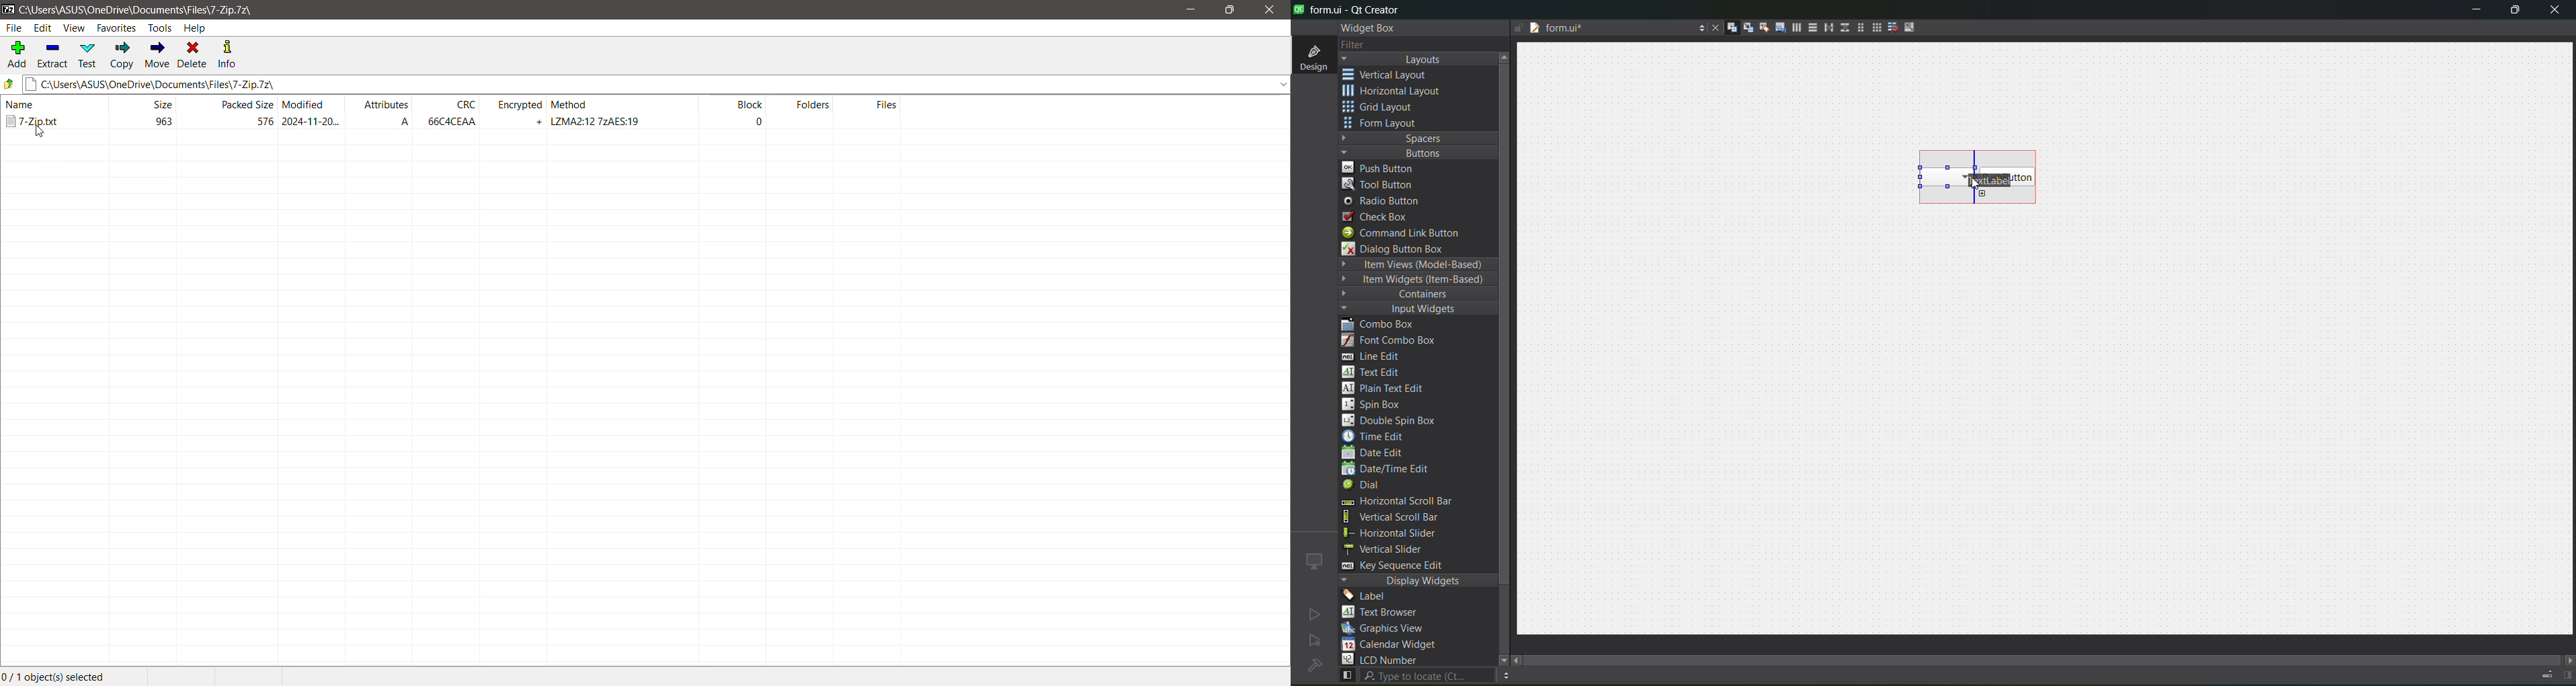 The width and height of the screenshot is (2576, 700). What do you see at coordinates (1417, 265) in the screenshot?
I see `item views` at bounding box center [1417, 265].